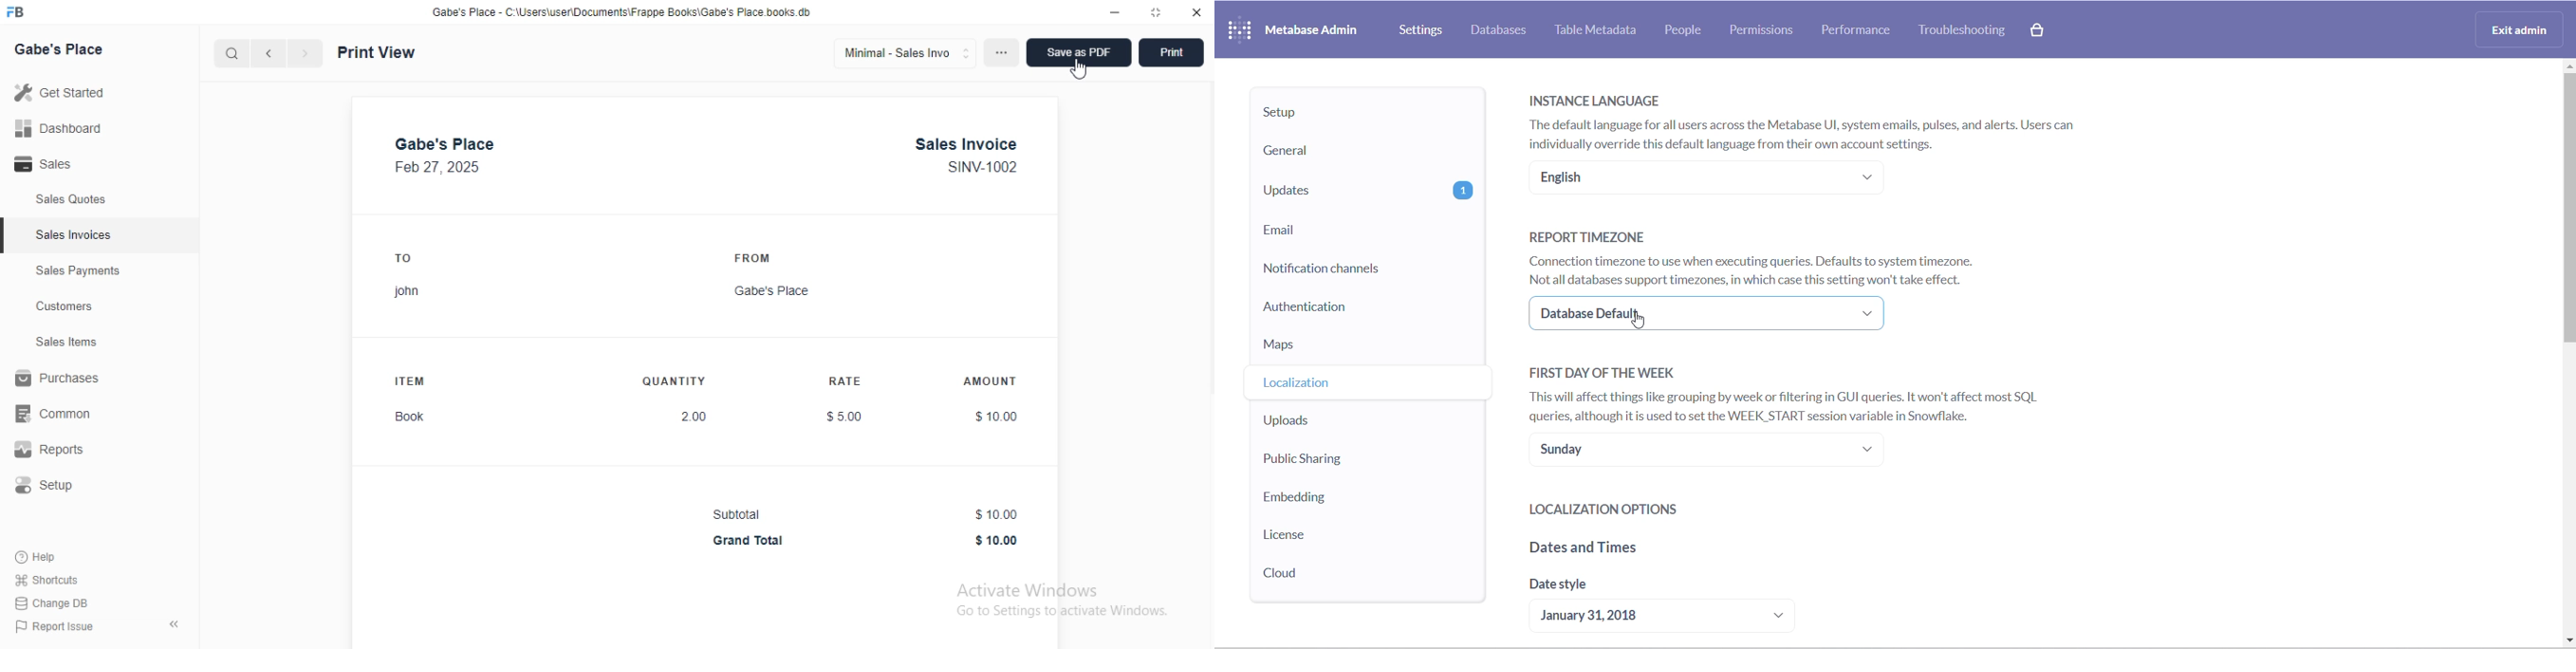  I want to click on minimal - sales invo, so click(904, 53).